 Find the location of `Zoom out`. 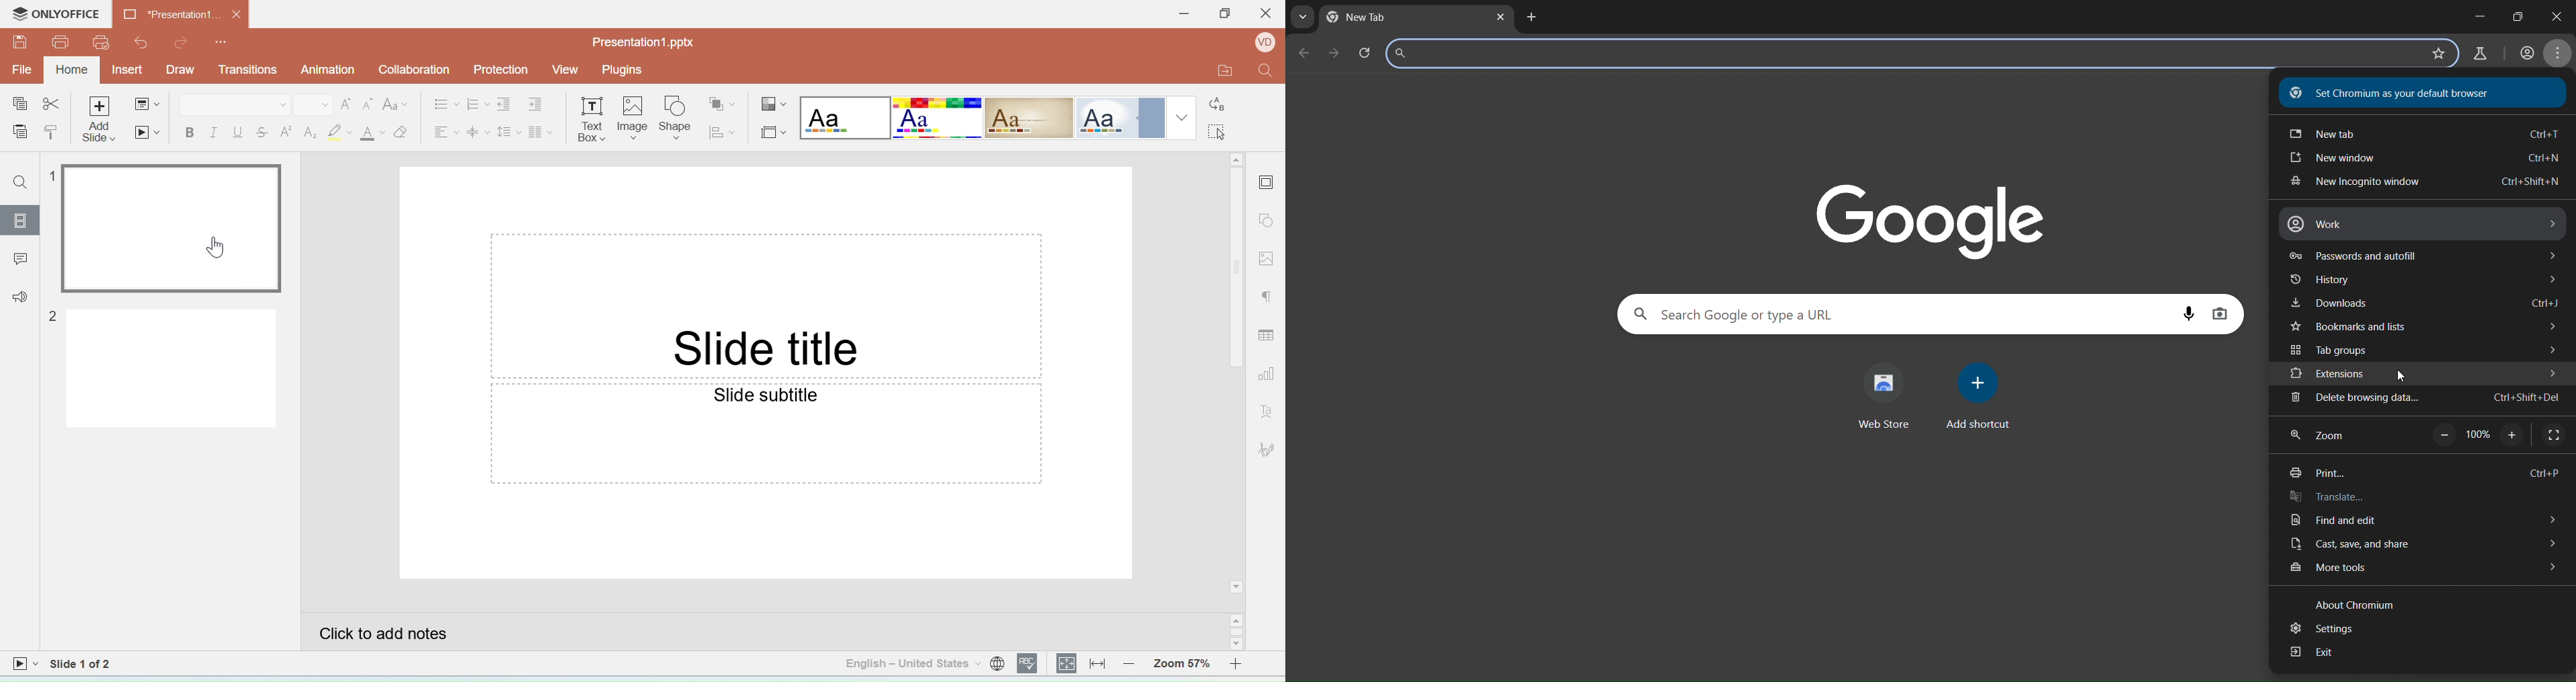

Zoom out is located at coordinates (1132, 663).